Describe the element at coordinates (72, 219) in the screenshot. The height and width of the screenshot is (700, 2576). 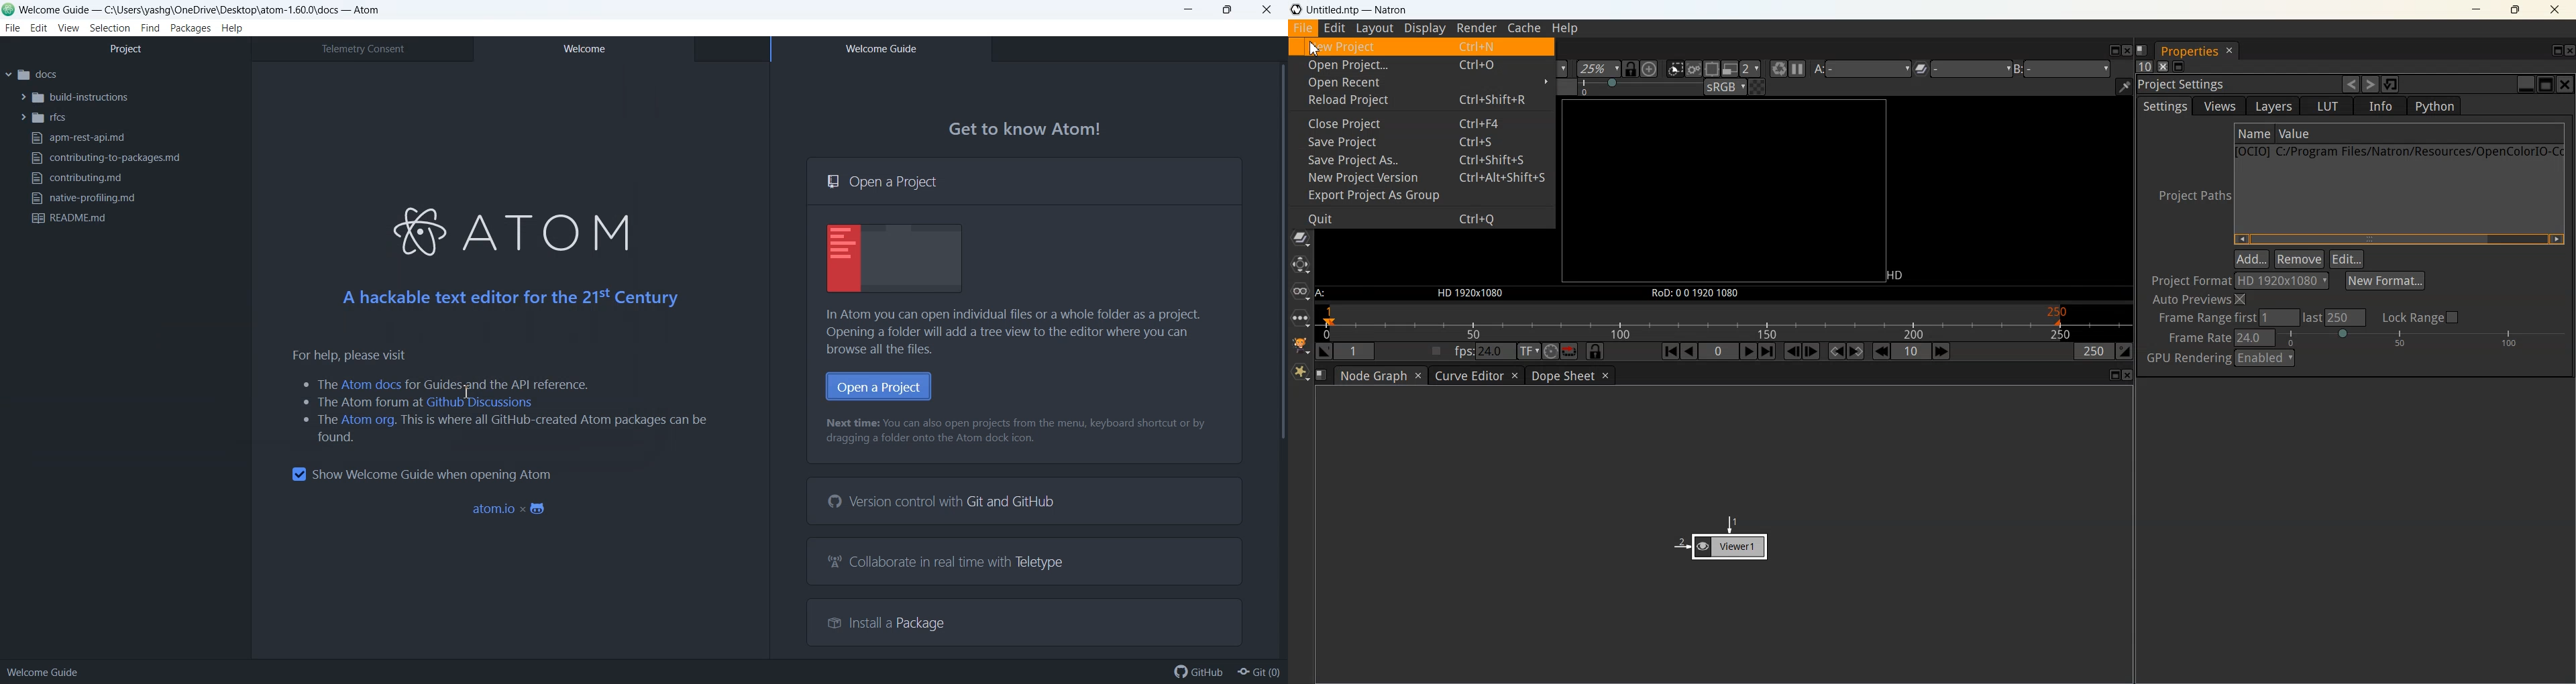
I see `README.md` at that location.